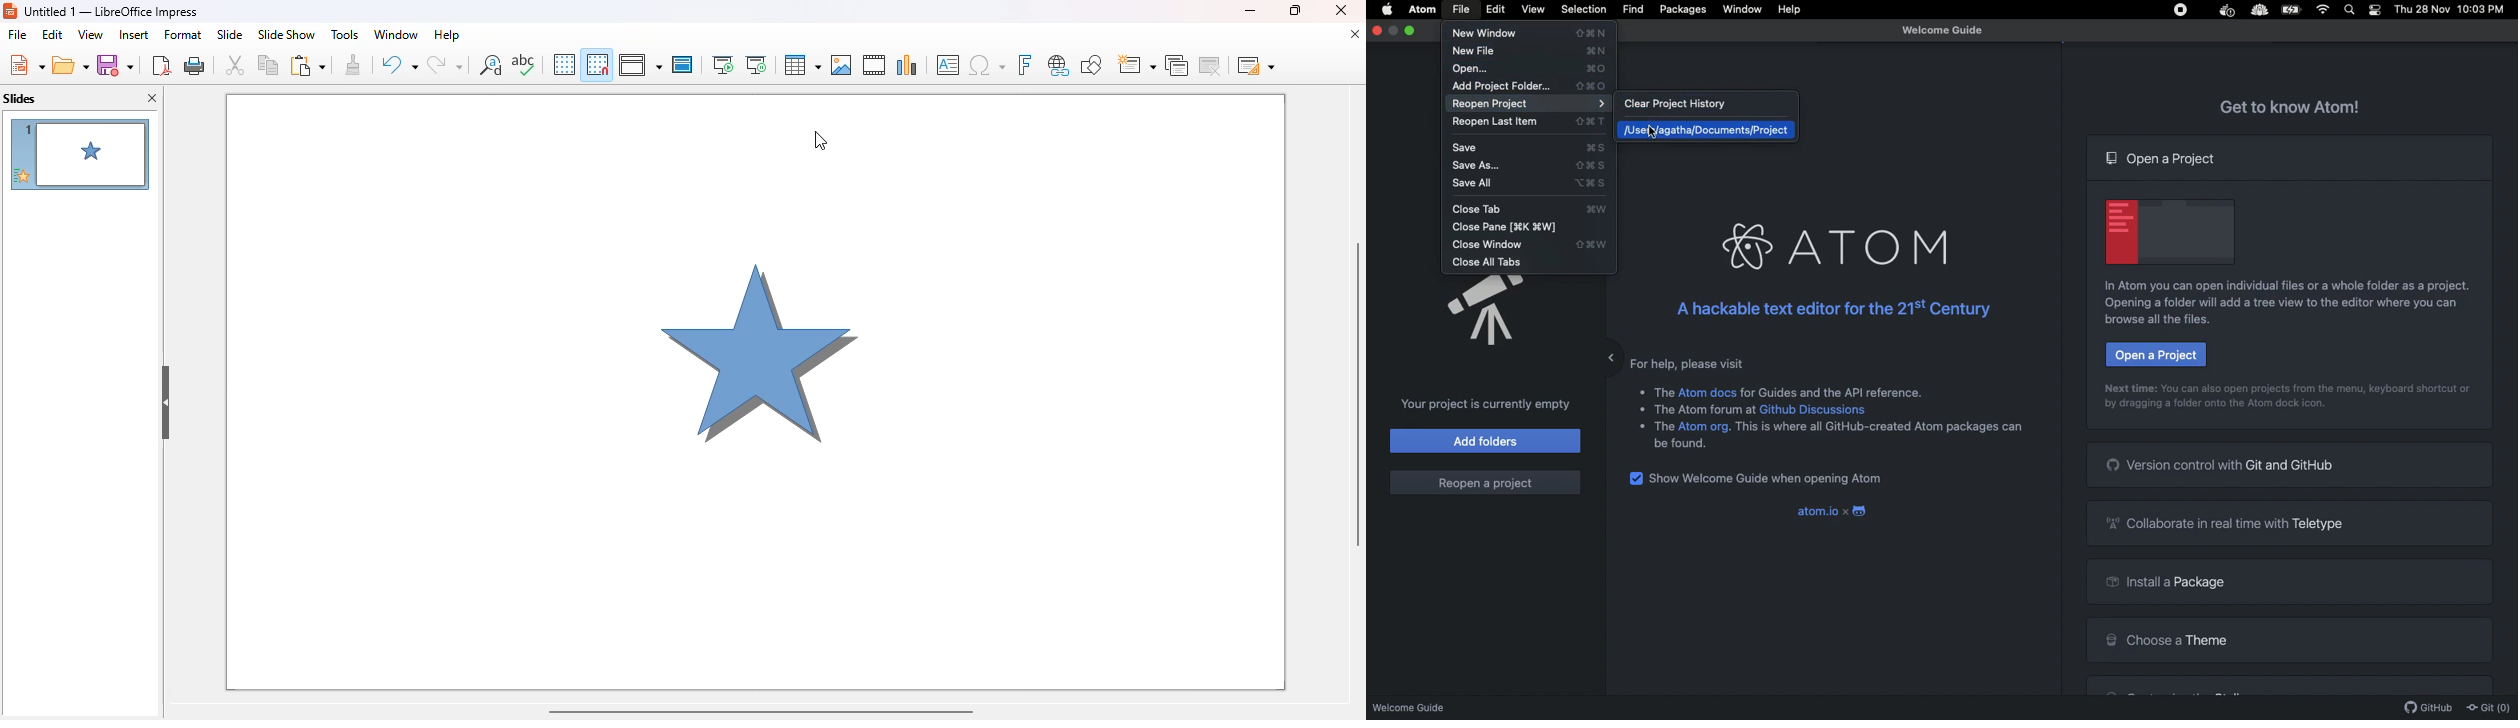  What do you see at coordinates (1355, 33) in the screenshot?
I see `close document` at bounding box center [1355, 33].